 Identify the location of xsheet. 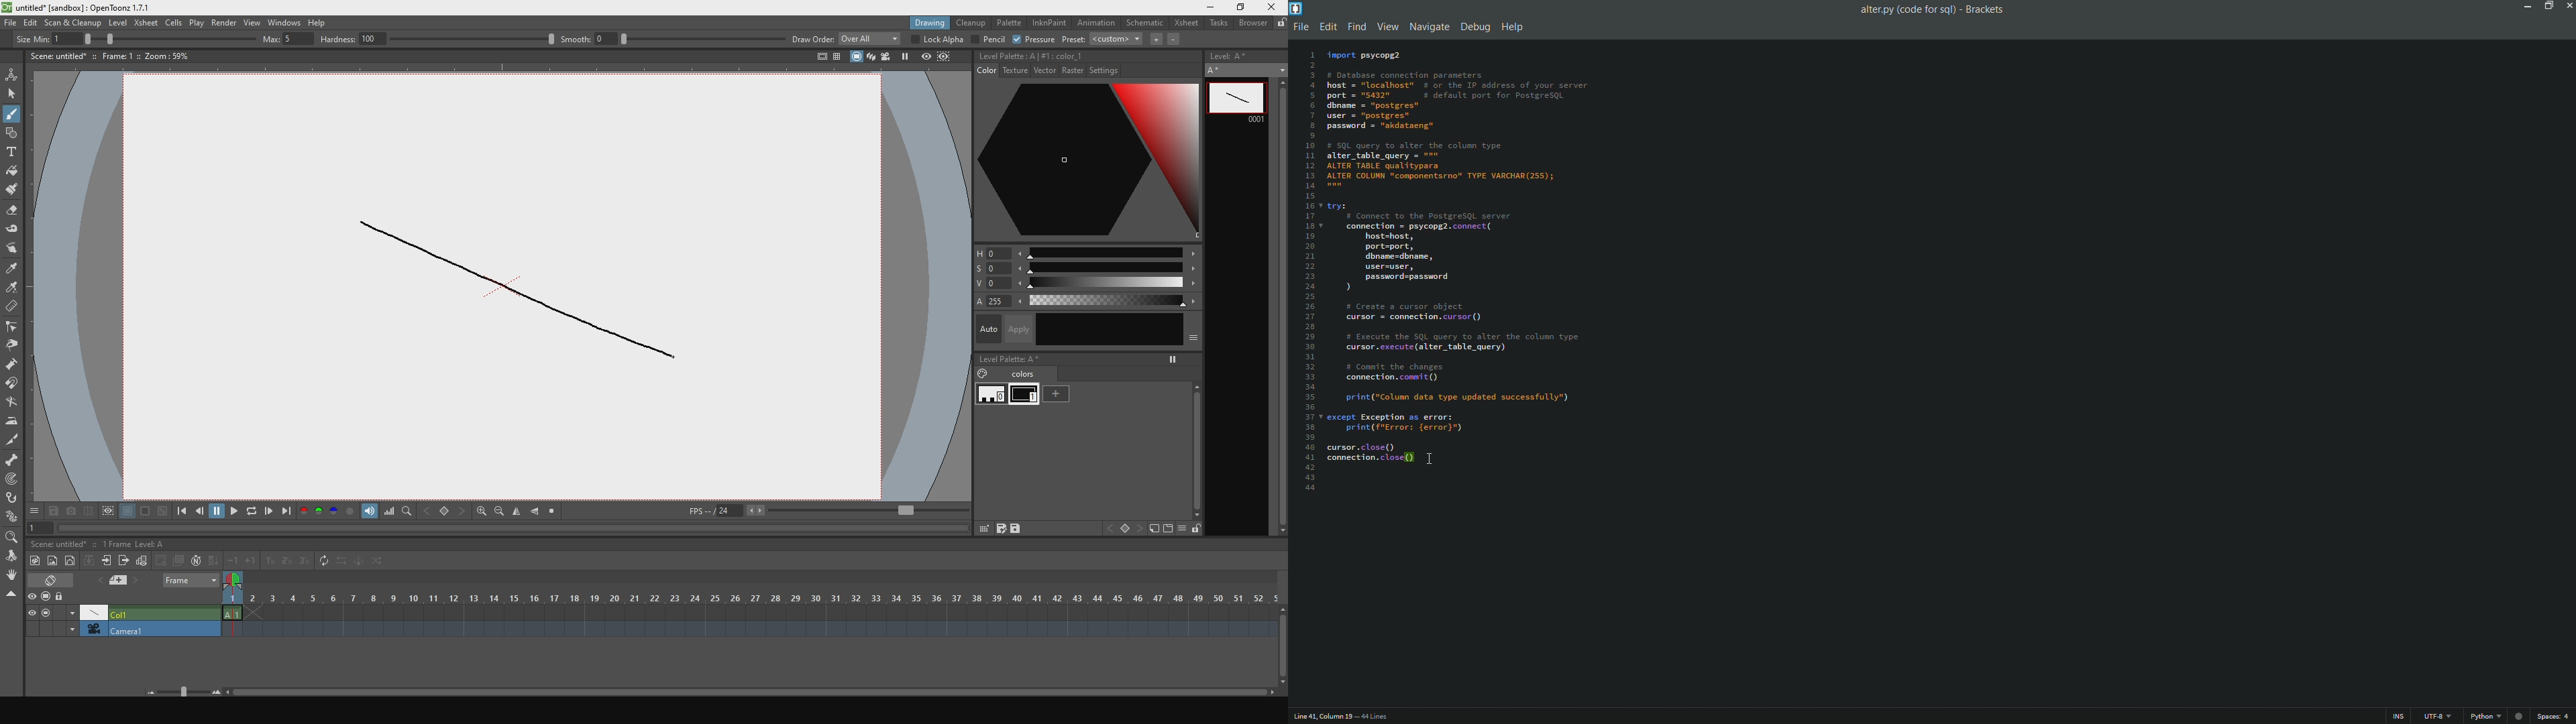
(146, 22).